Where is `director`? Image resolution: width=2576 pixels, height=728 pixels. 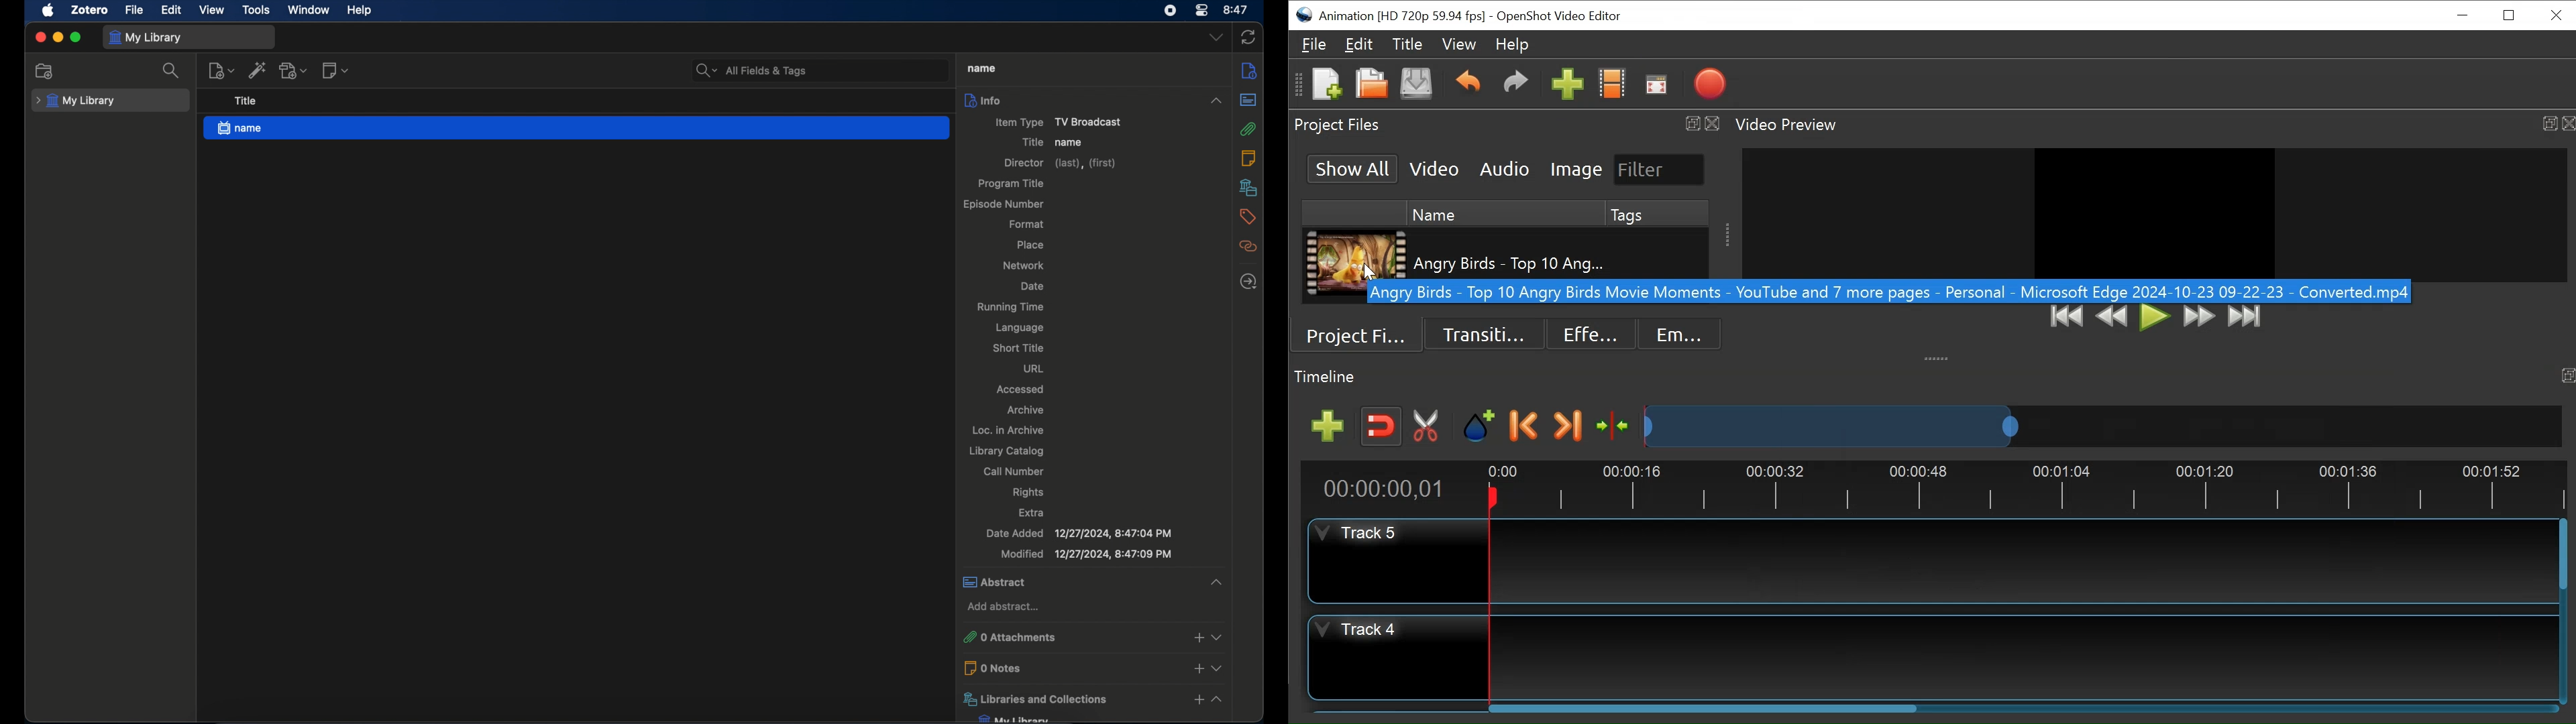 director is located at coordinates (1059, 164).